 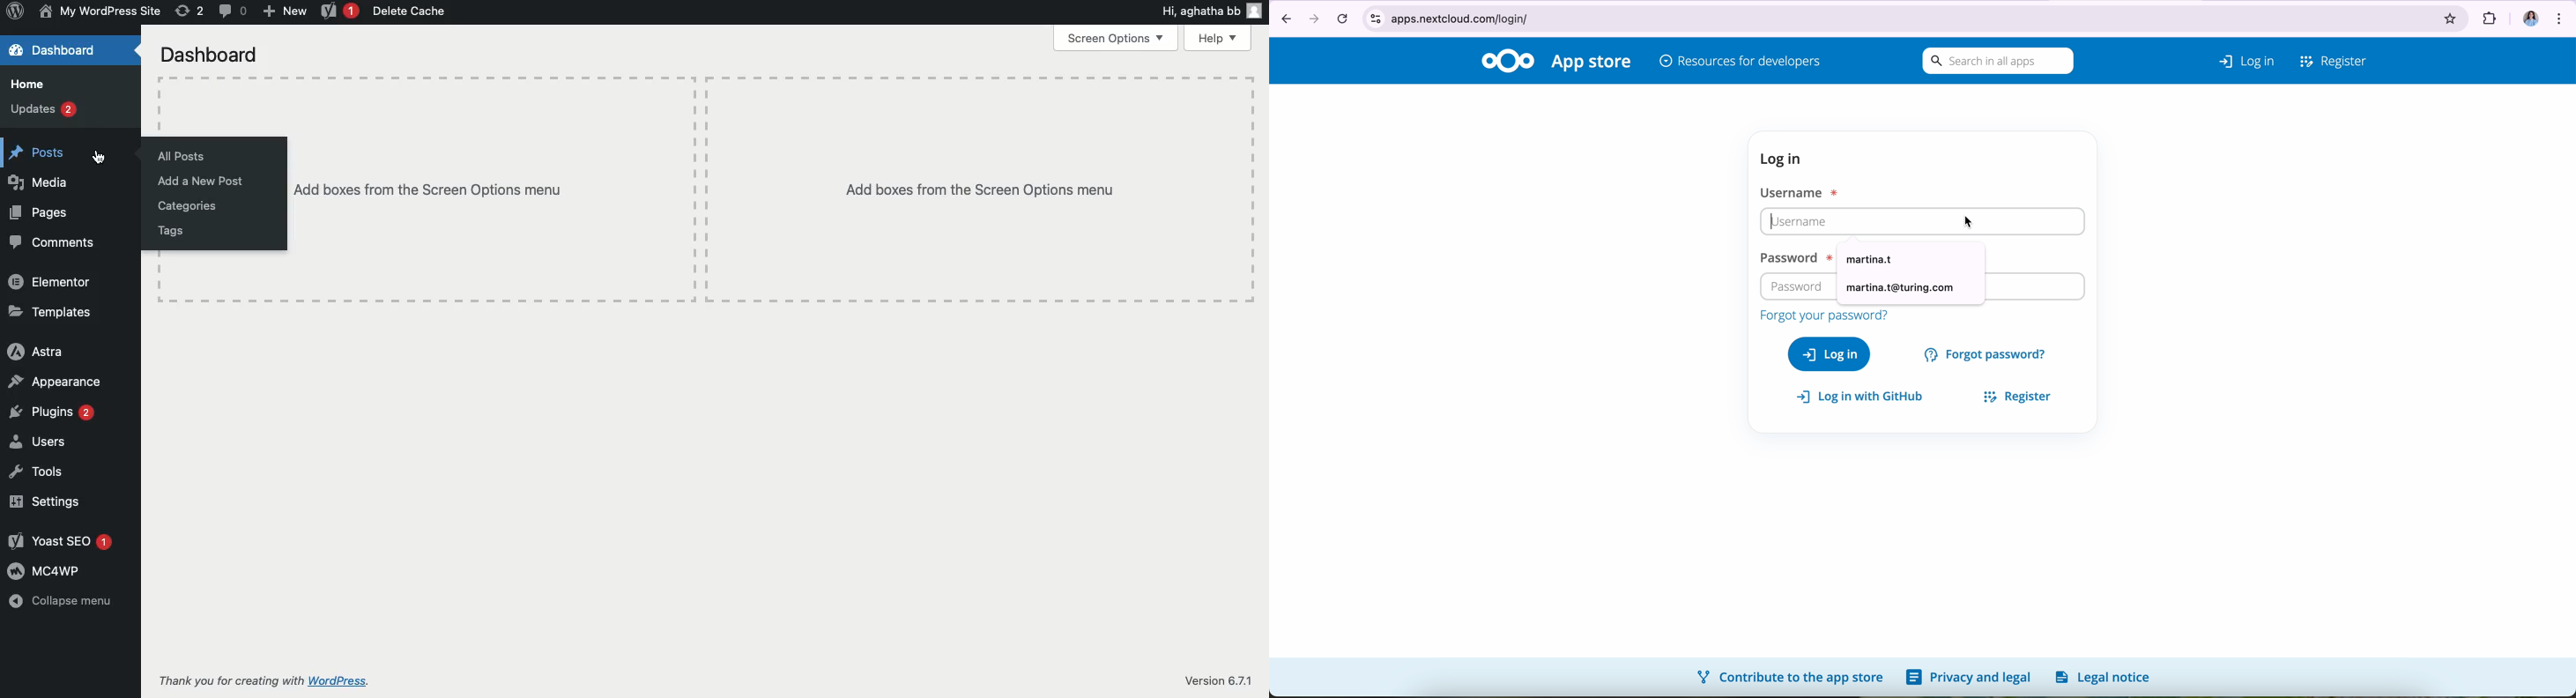 I want to click on Plugins, so click(x=51, y=412).